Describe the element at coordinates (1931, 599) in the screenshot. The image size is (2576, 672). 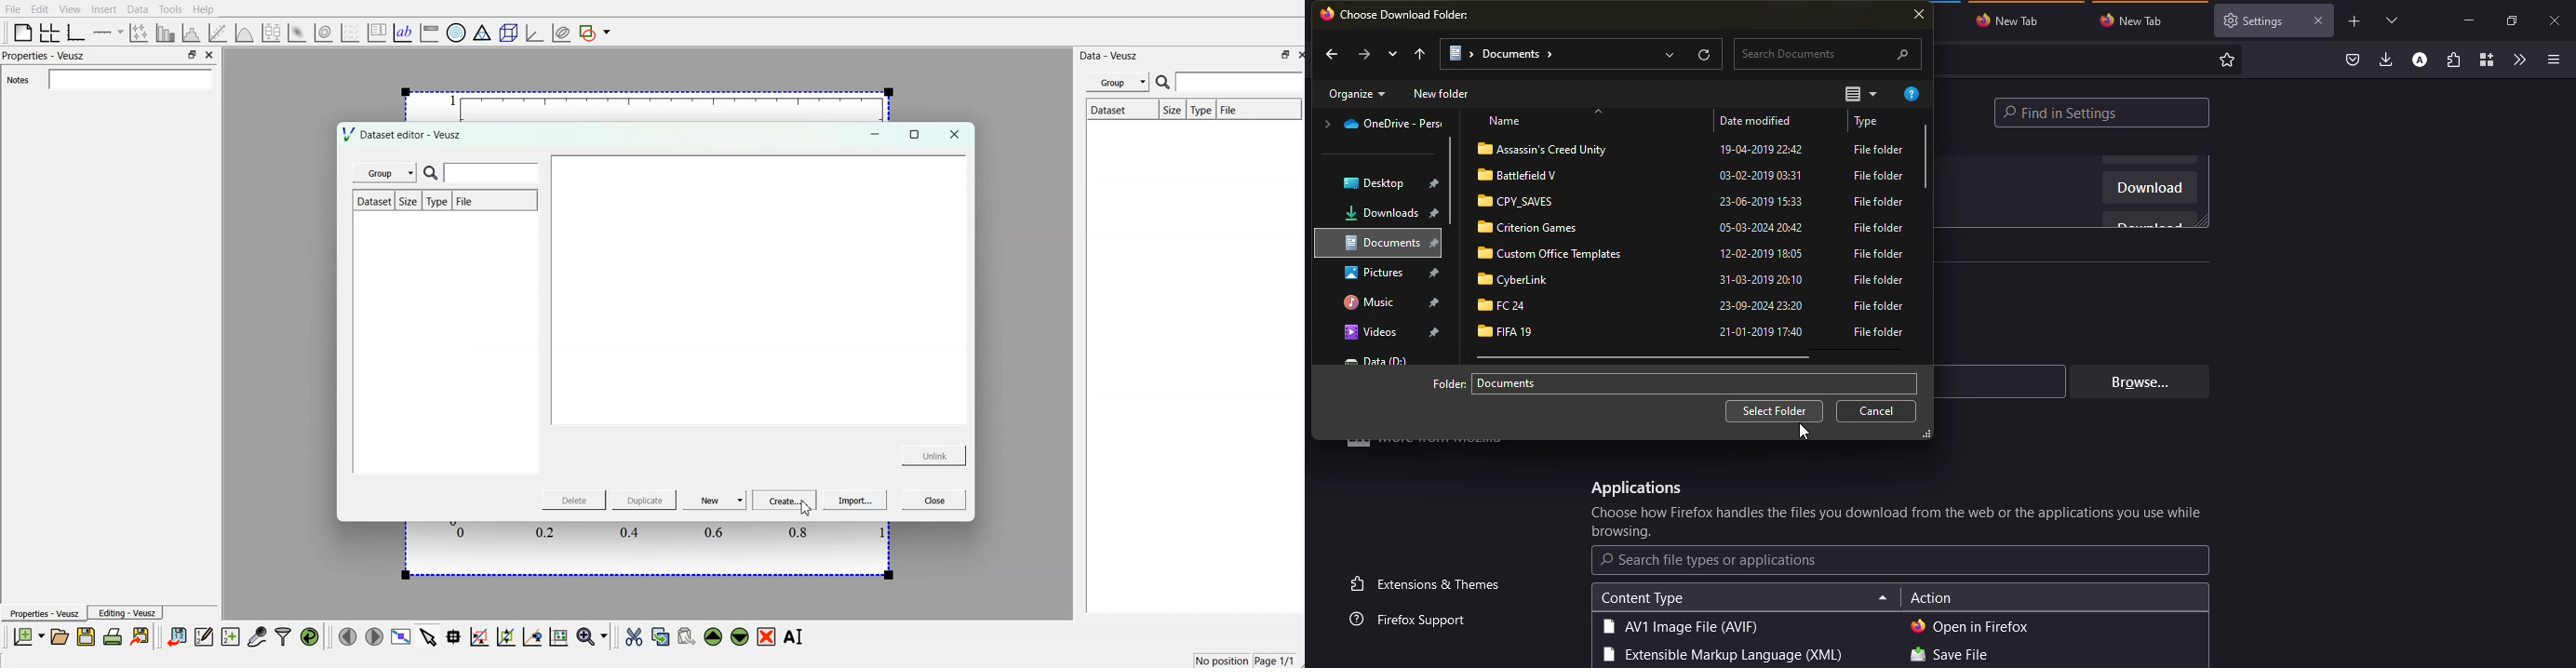
I see `action` at that location.